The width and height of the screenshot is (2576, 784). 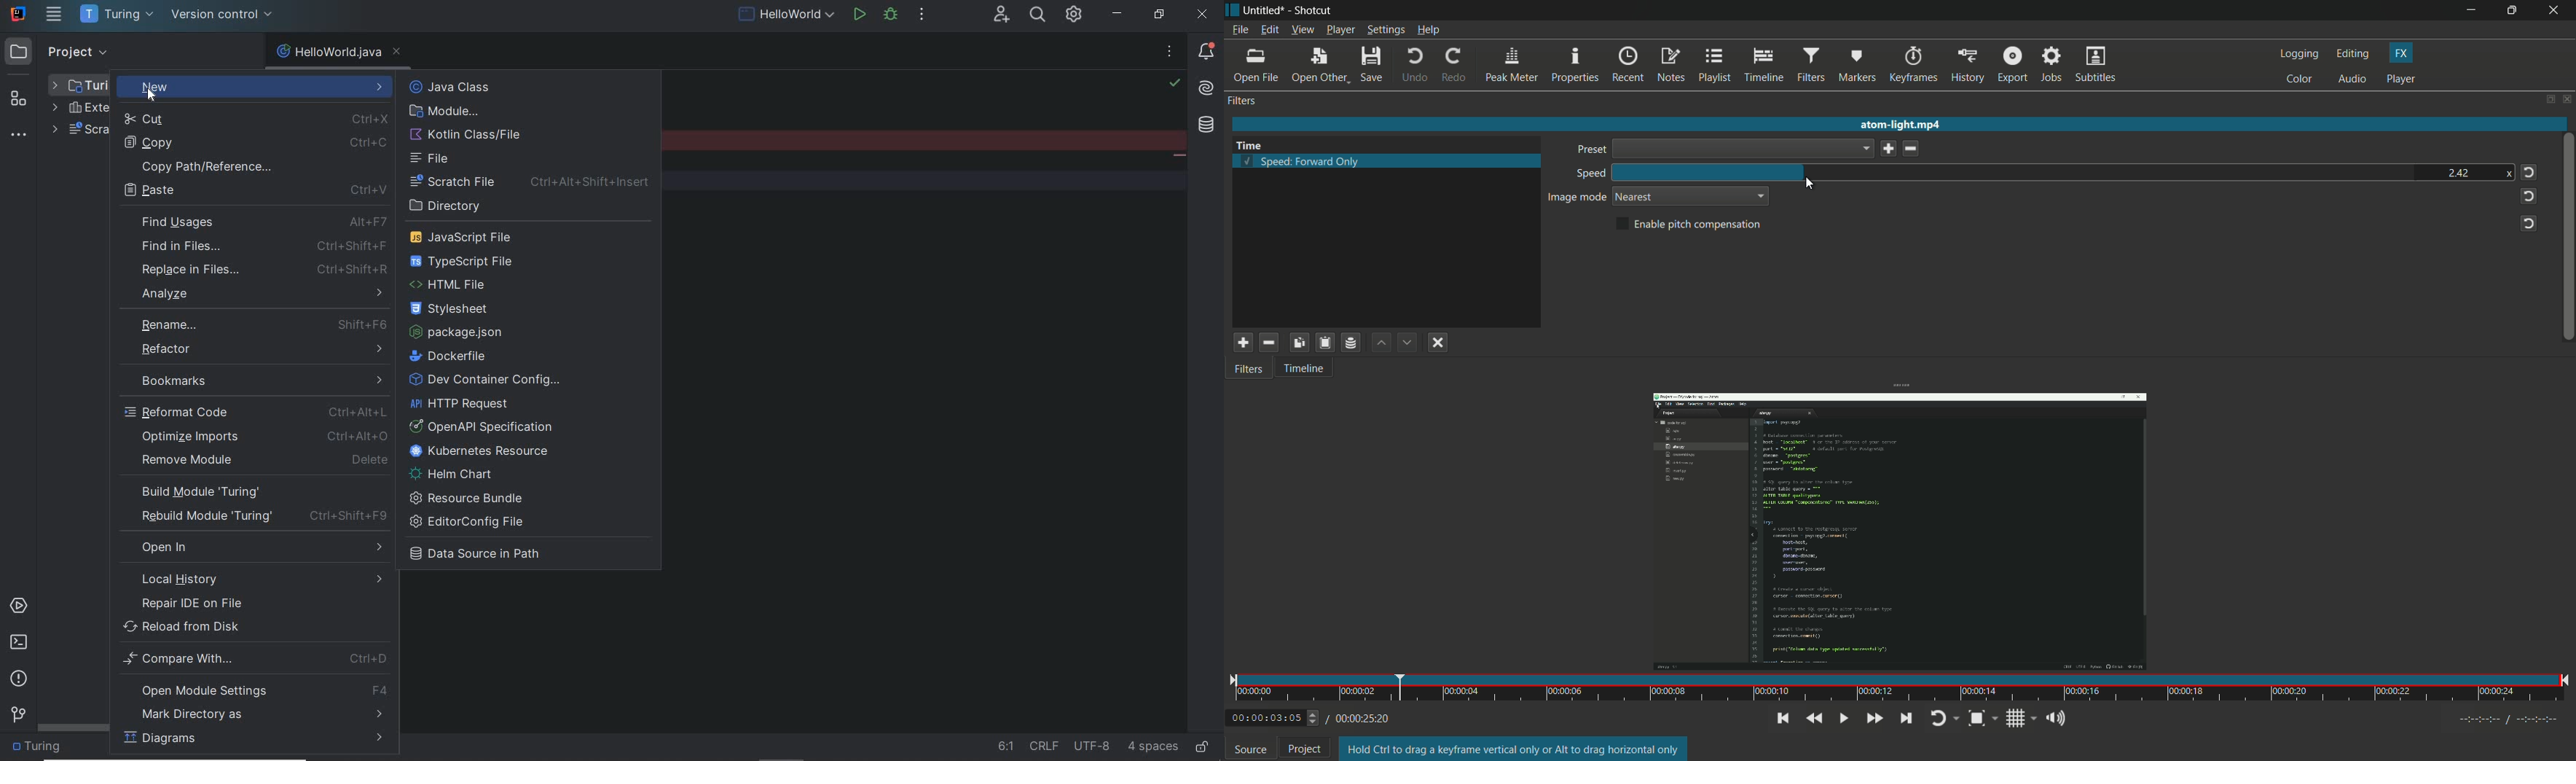 I want to click on enable pitch compensation, so click(x=1690, y=225).